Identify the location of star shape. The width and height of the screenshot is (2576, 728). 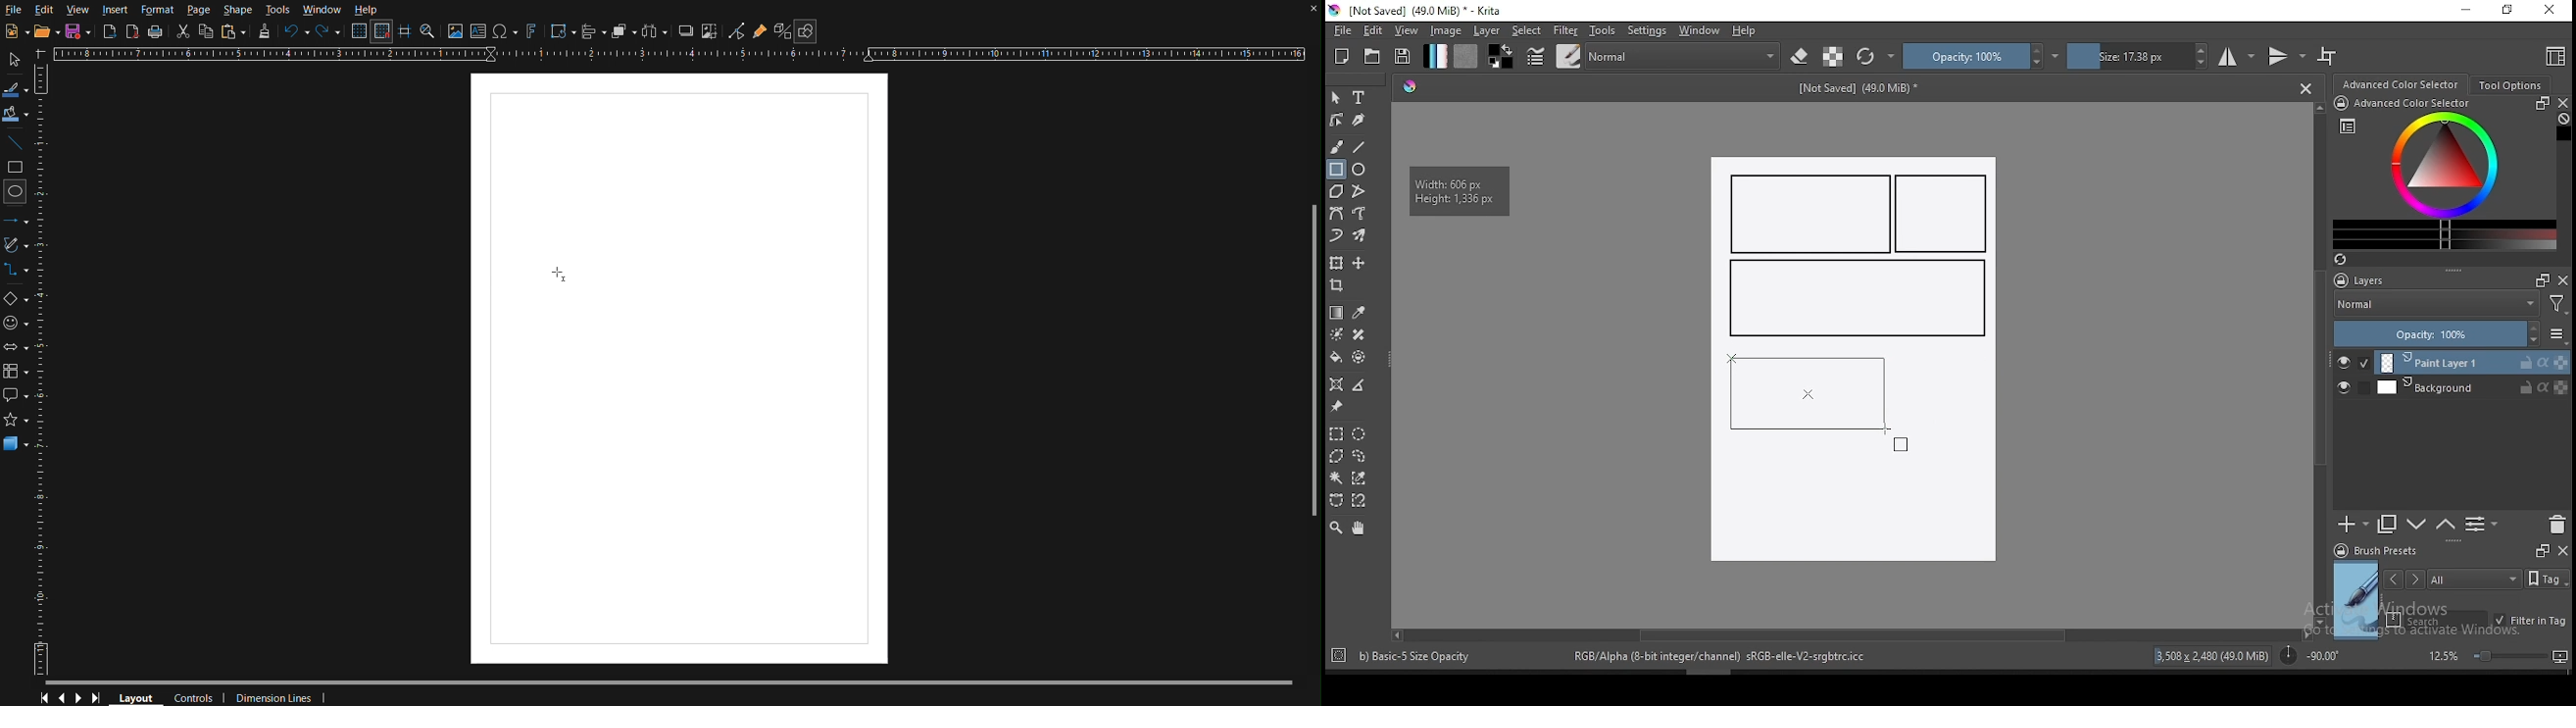
(17, 418).